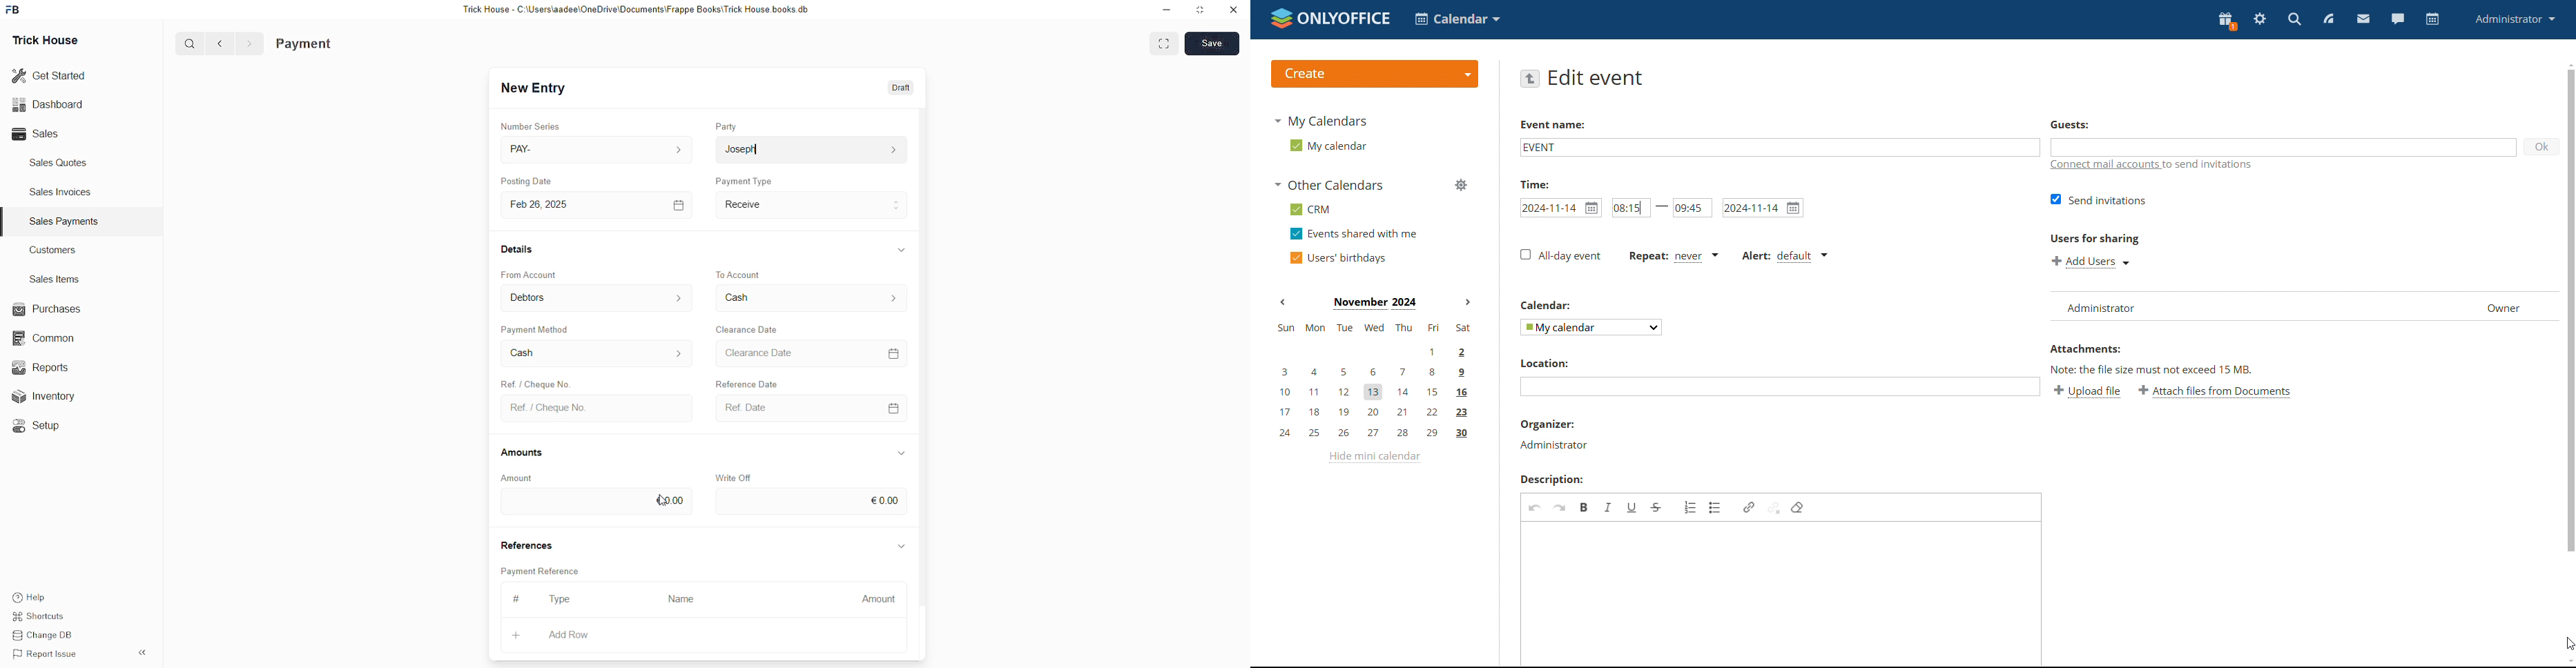 Image resolution: width=2576 pixels, height=672 pixels. I want to click on Sales Payments, so click(66, 221).